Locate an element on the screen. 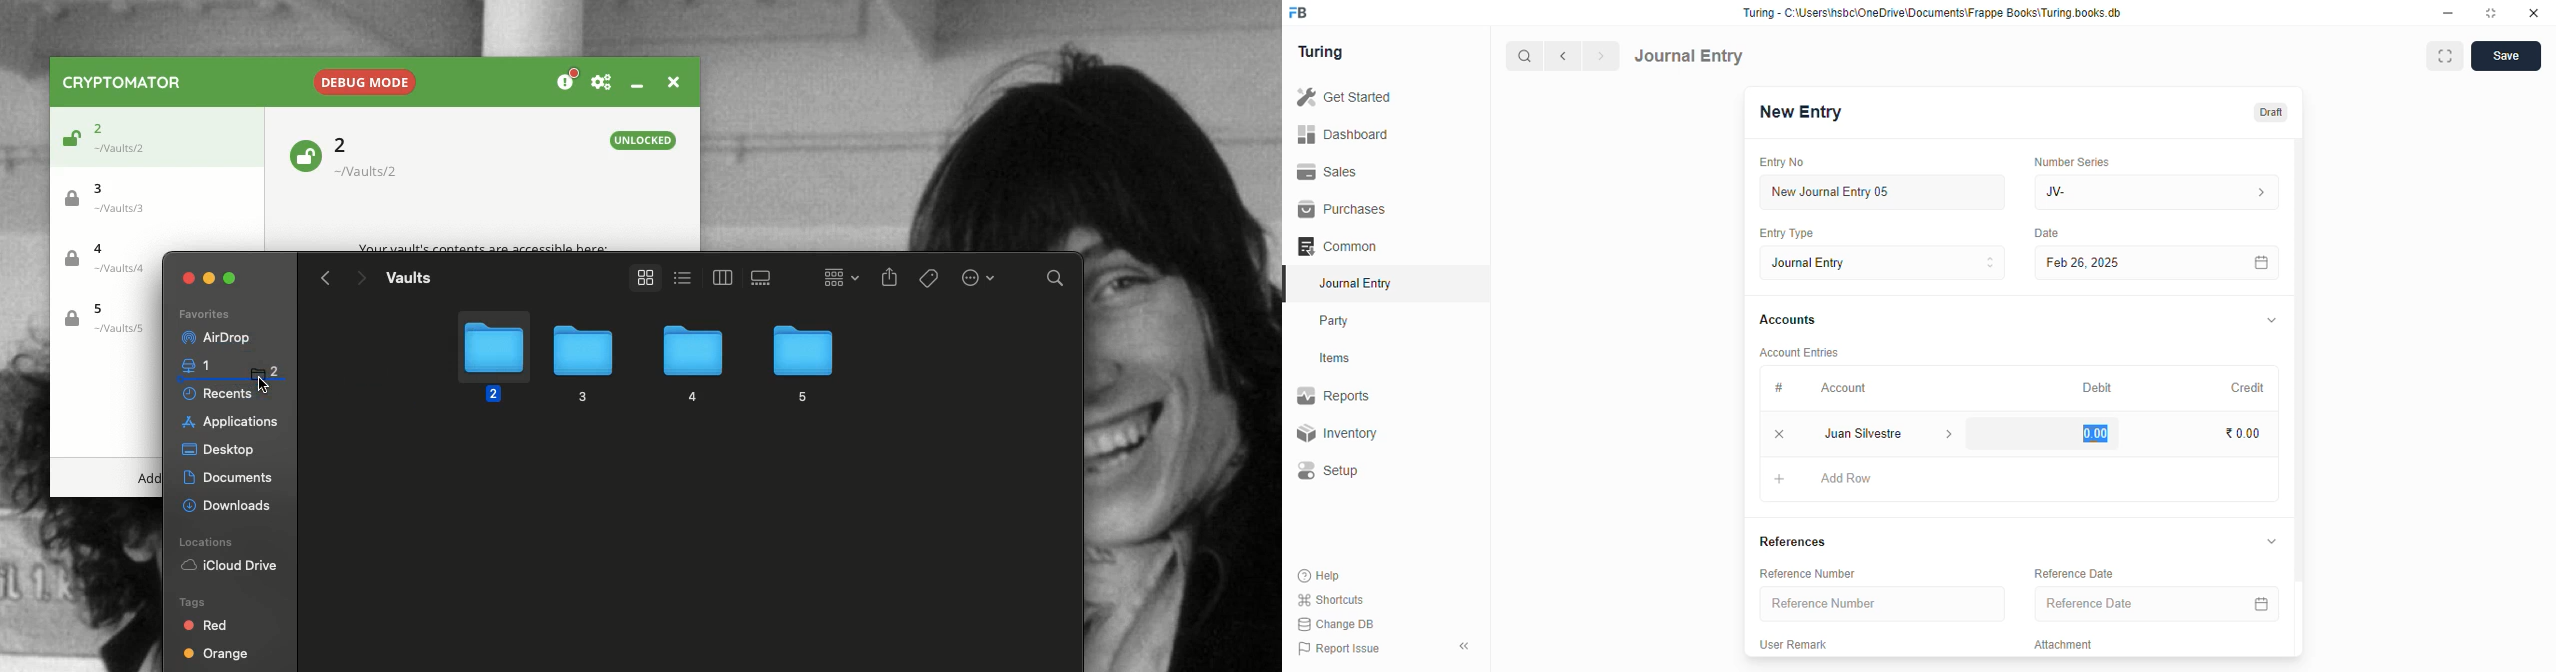 The height and width of the screenshot is (672, 2576). shortcuts is located at coordinates (1331, 600).